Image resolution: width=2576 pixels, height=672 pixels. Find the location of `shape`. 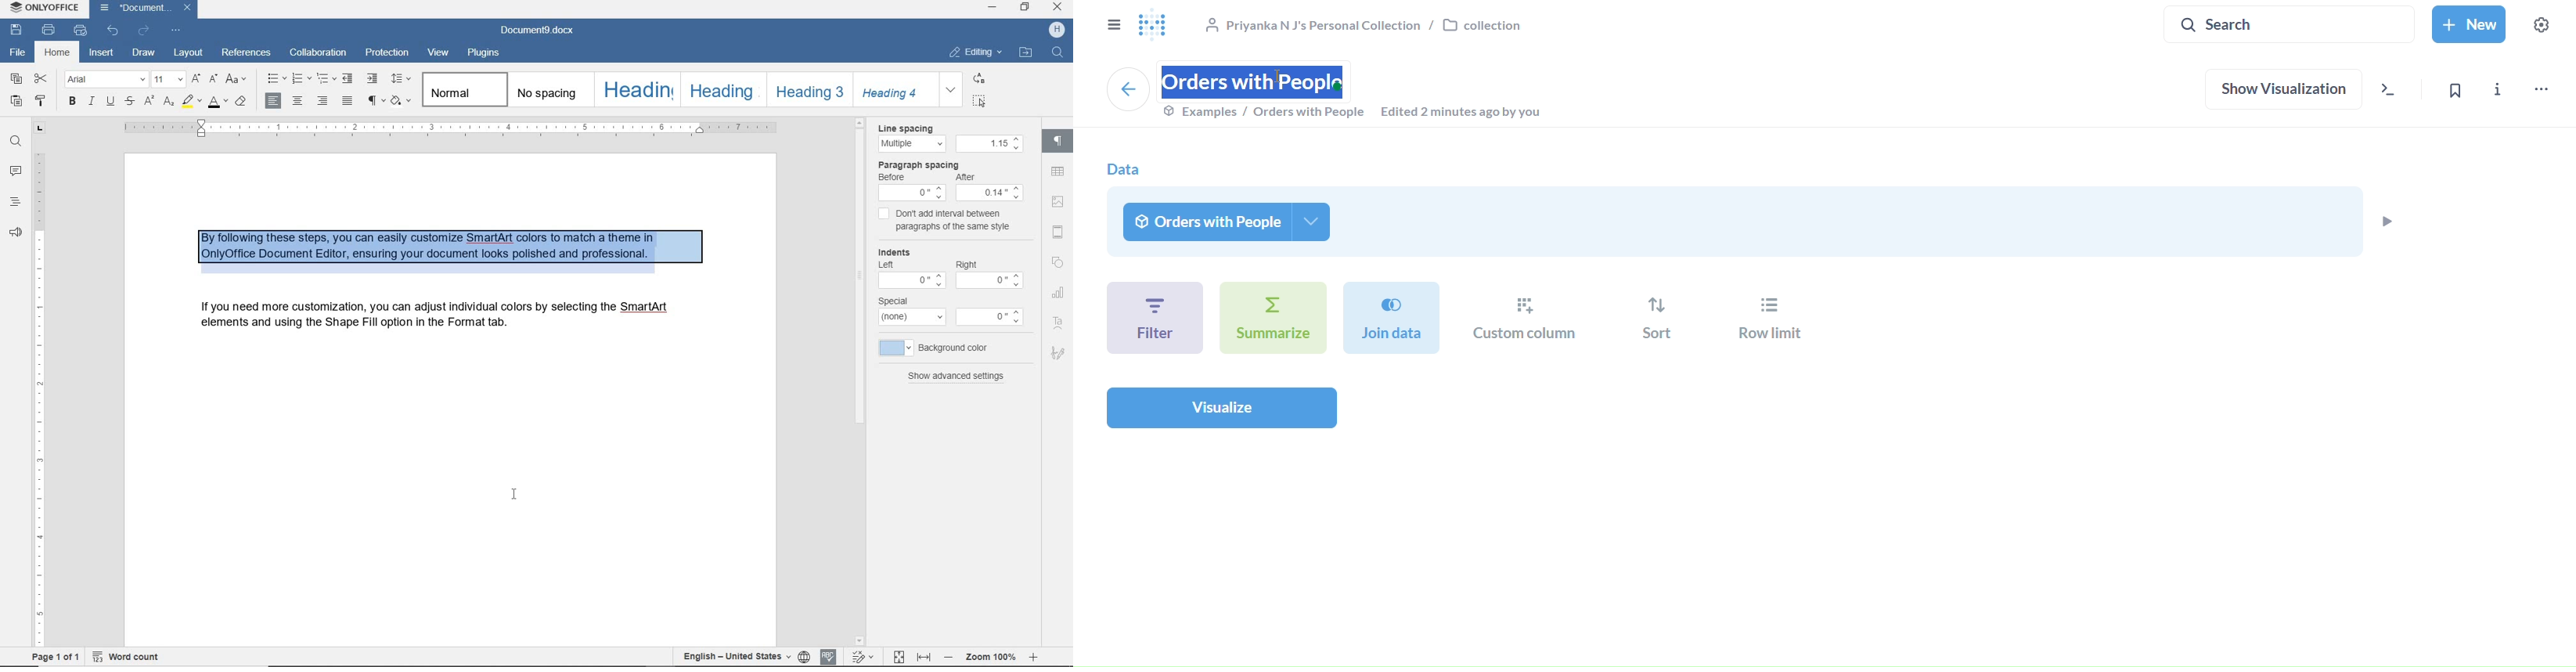

shape is located at coordinates (1058, 260).